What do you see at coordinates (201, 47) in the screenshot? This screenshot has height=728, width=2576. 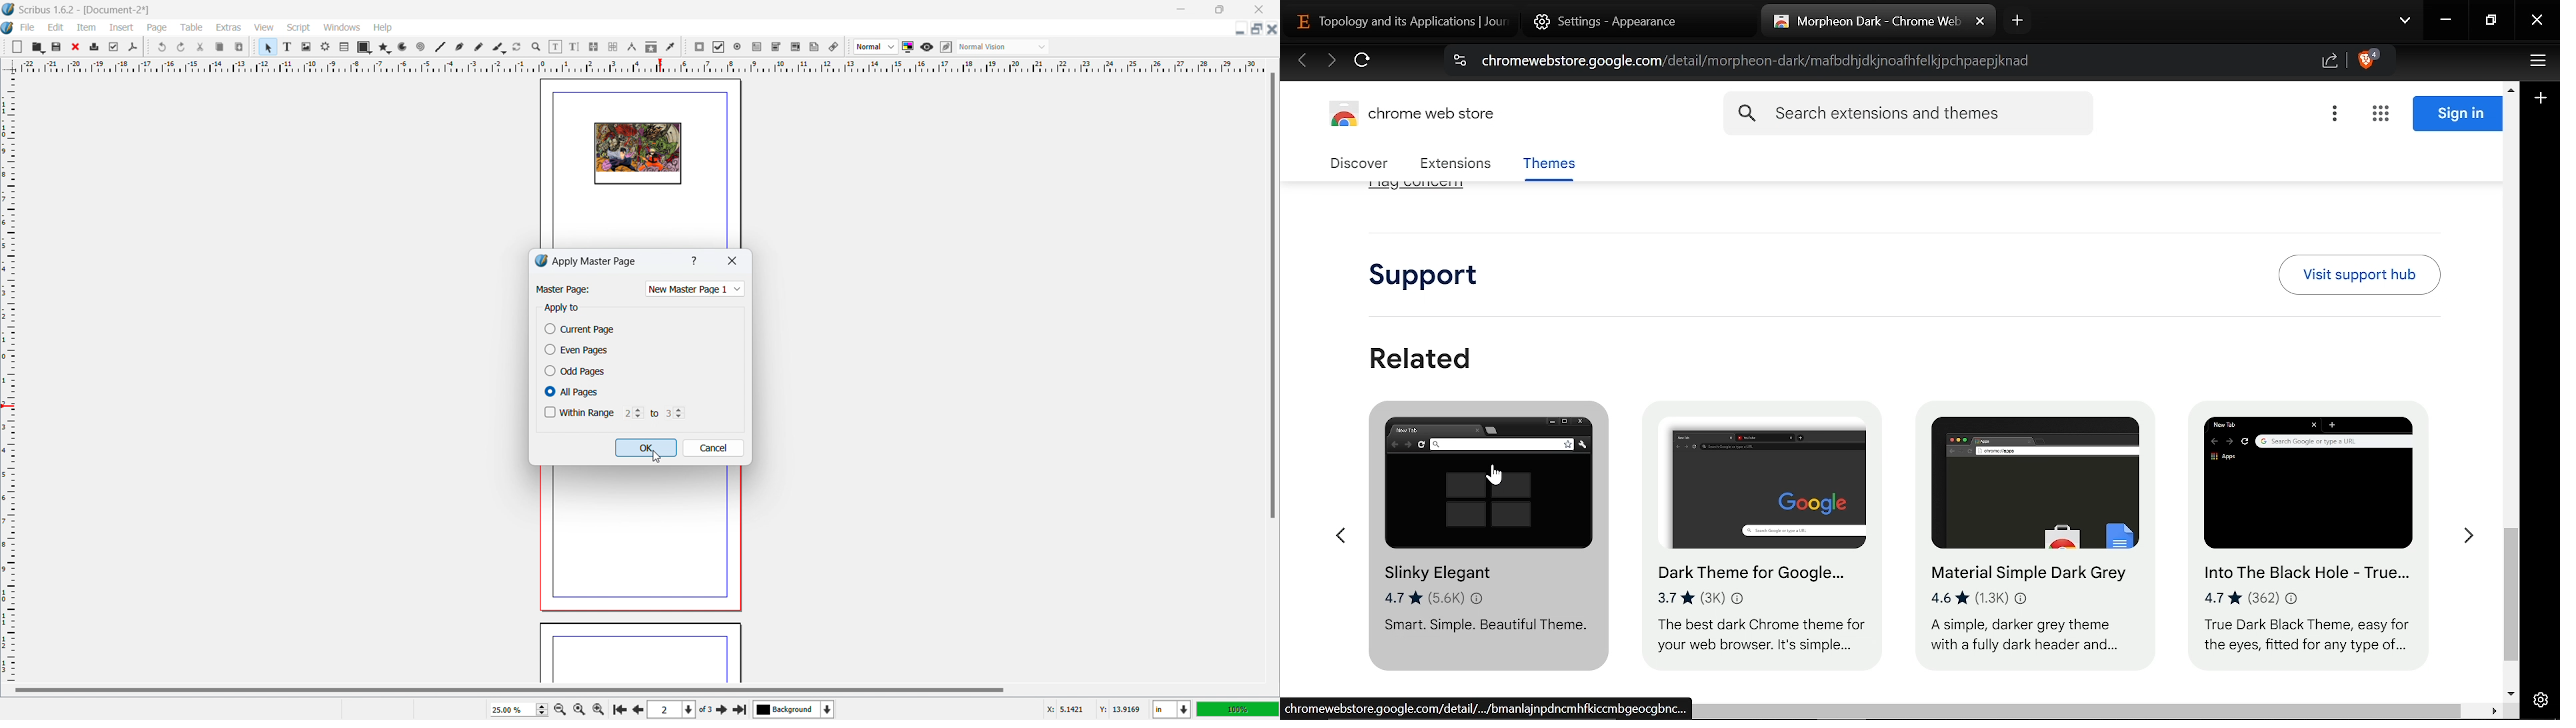 I see `cut` at bounding box center [201, 47].